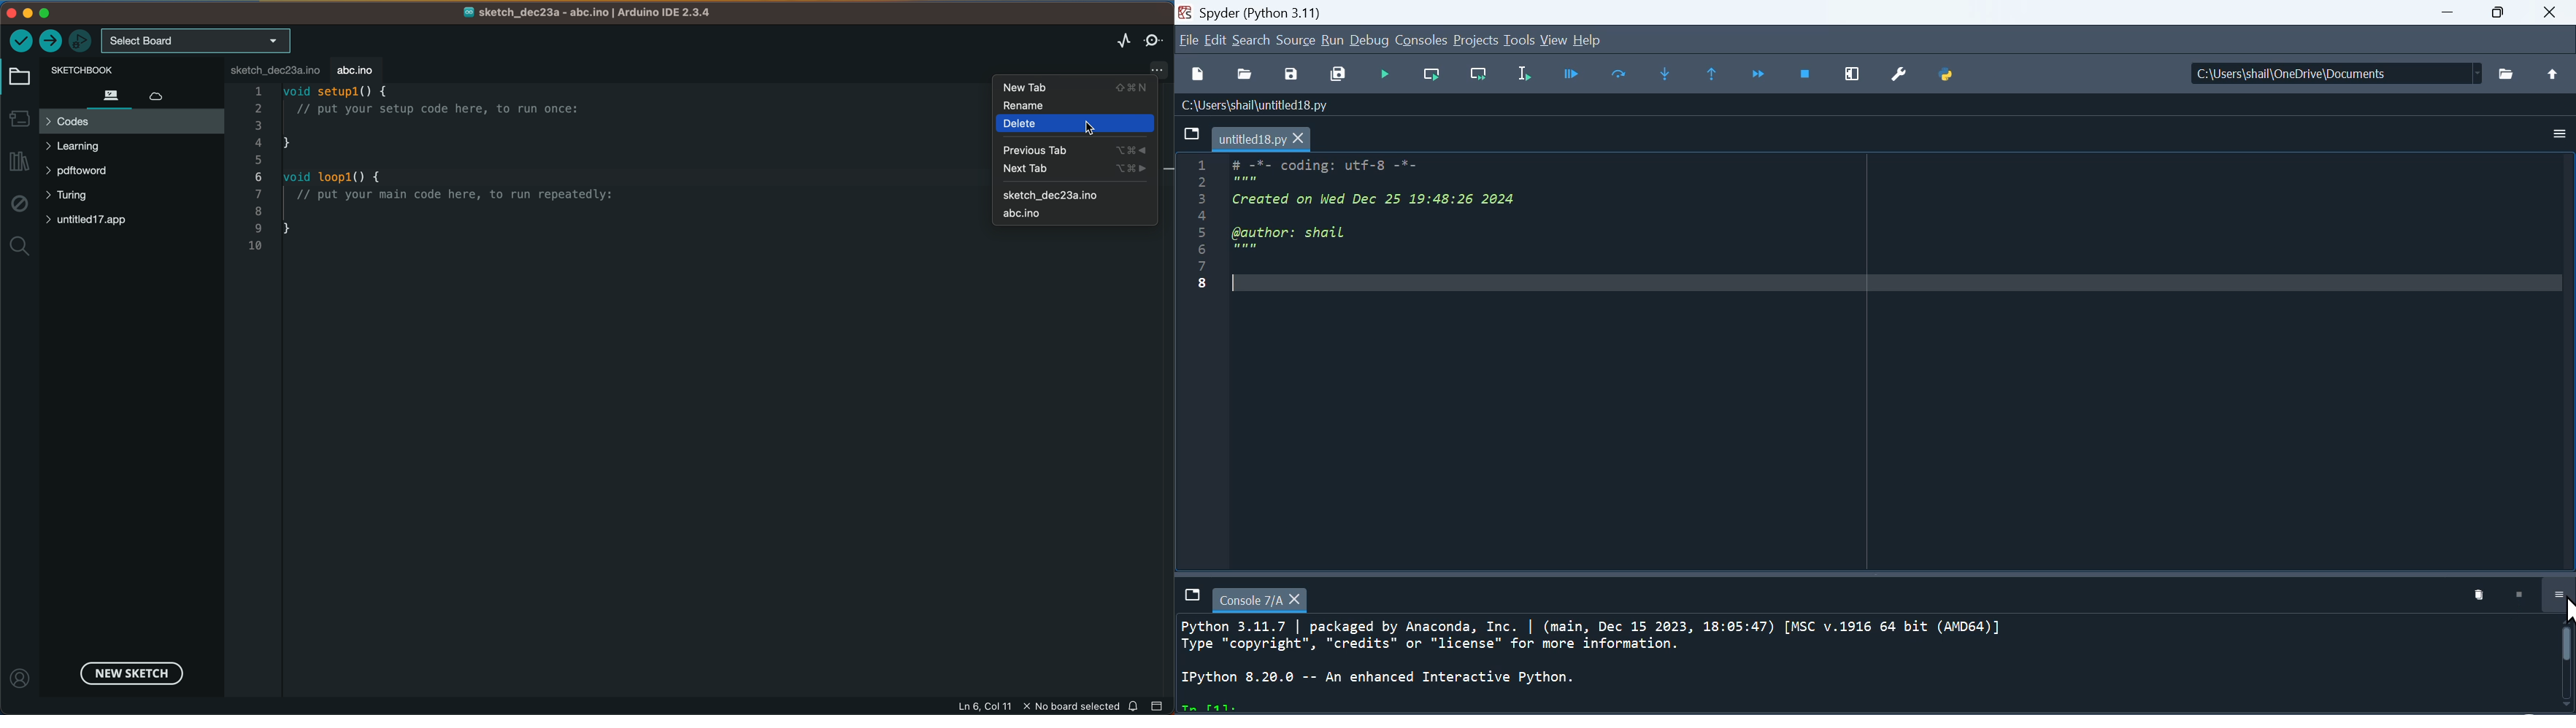  Describe the element at coordinates (2483, 596) in the screenshot. I see `delete kernel` at that location.